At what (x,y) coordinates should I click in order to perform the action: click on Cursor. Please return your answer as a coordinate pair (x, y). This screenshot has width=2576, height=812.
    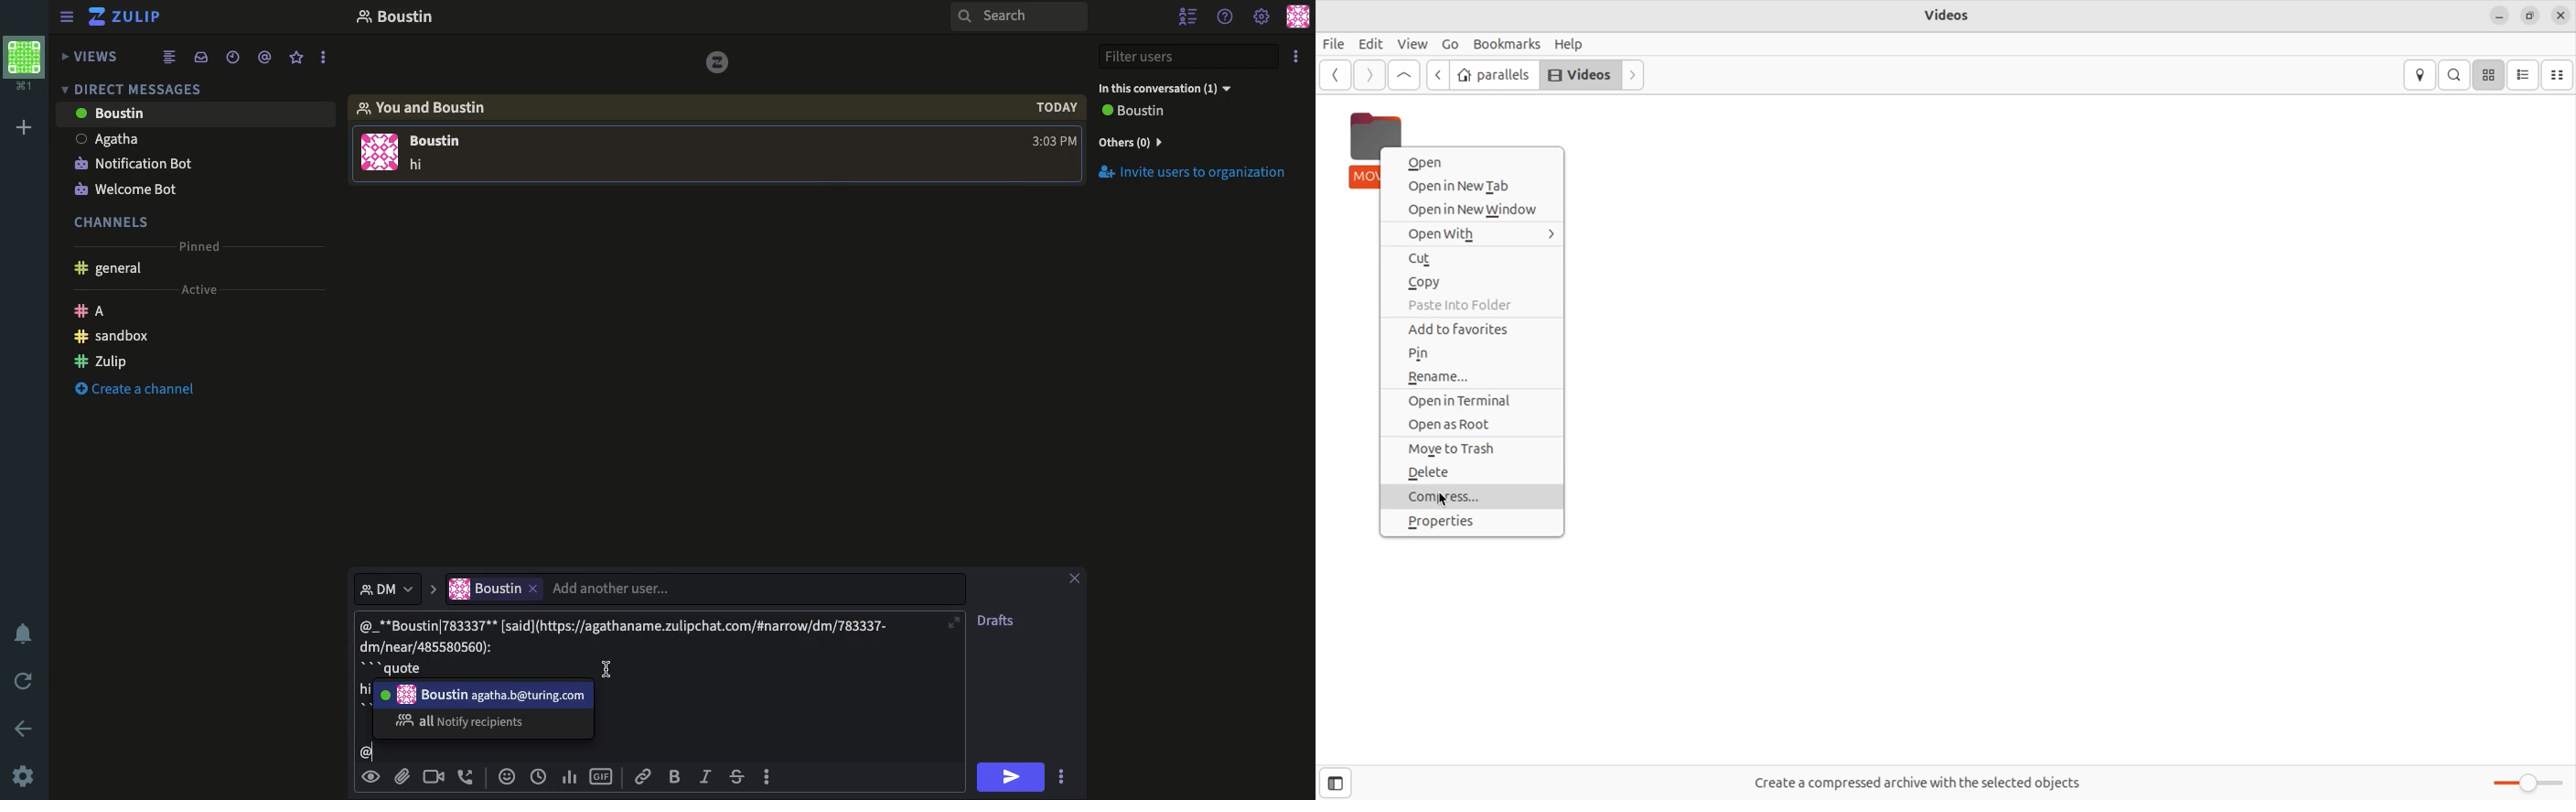
    Looking at the image, I should click on (1444, 500).